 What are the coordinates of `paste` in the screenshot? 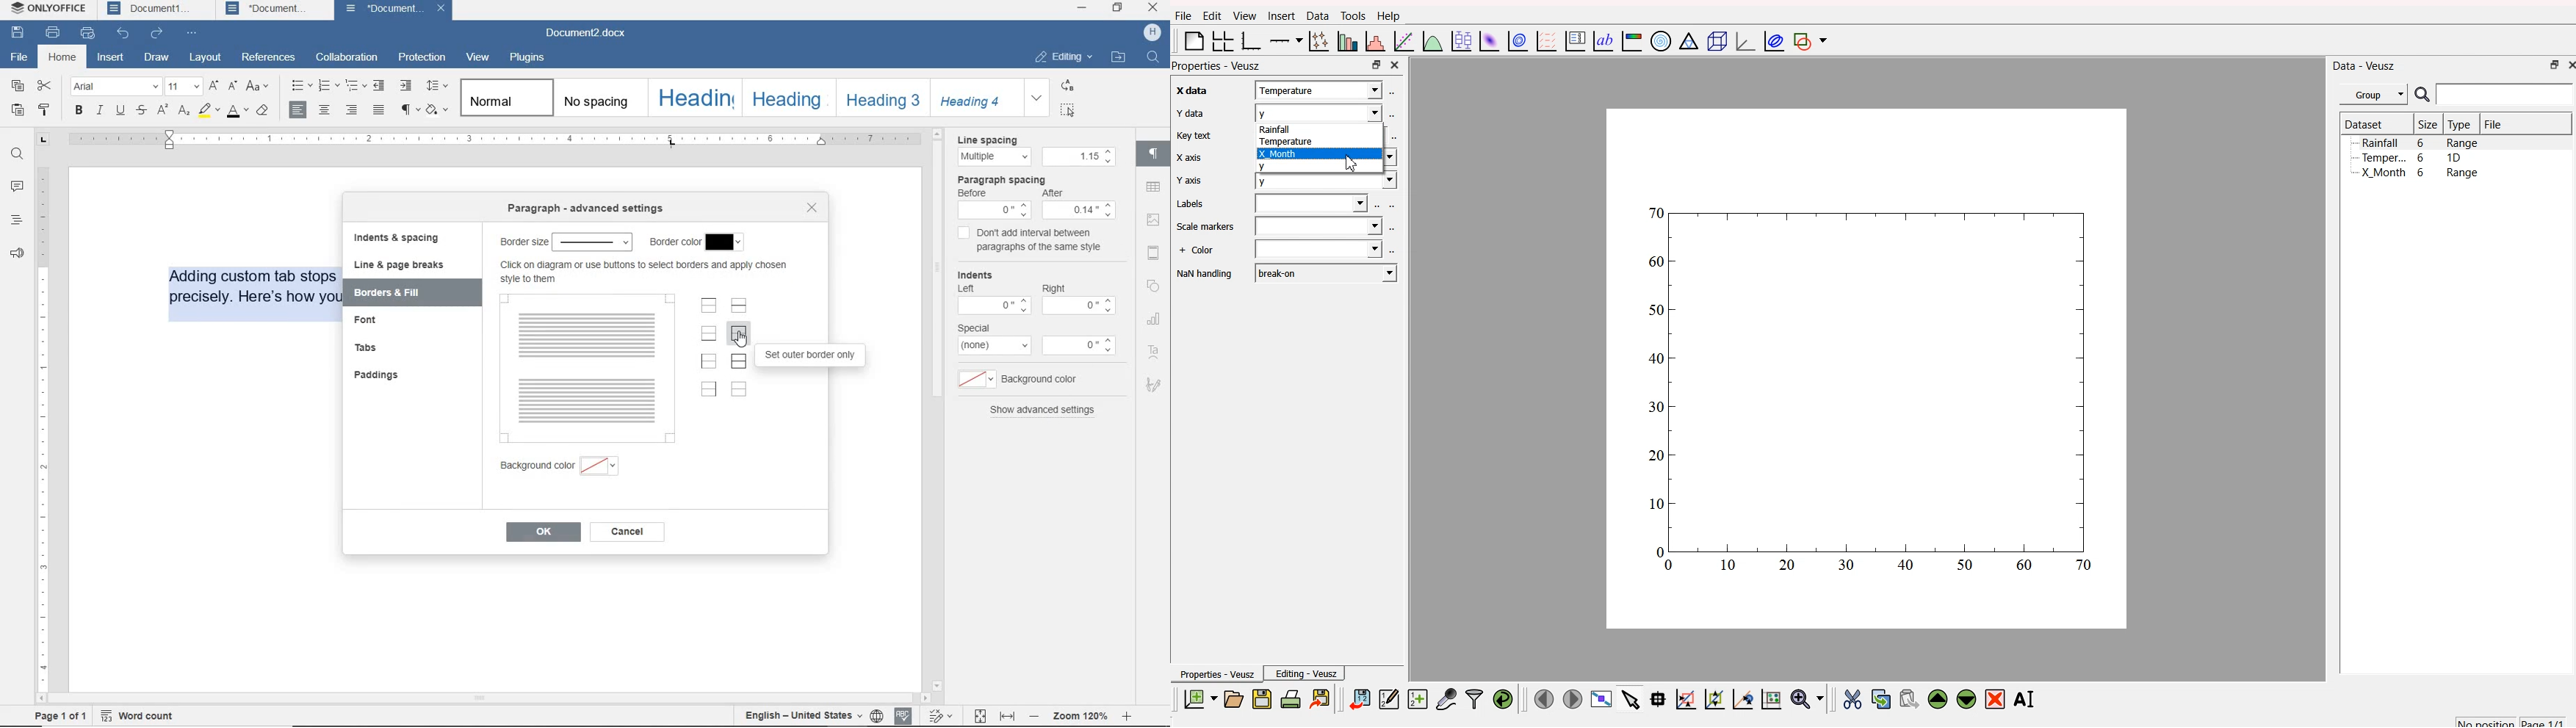 It's located at (18, 111).